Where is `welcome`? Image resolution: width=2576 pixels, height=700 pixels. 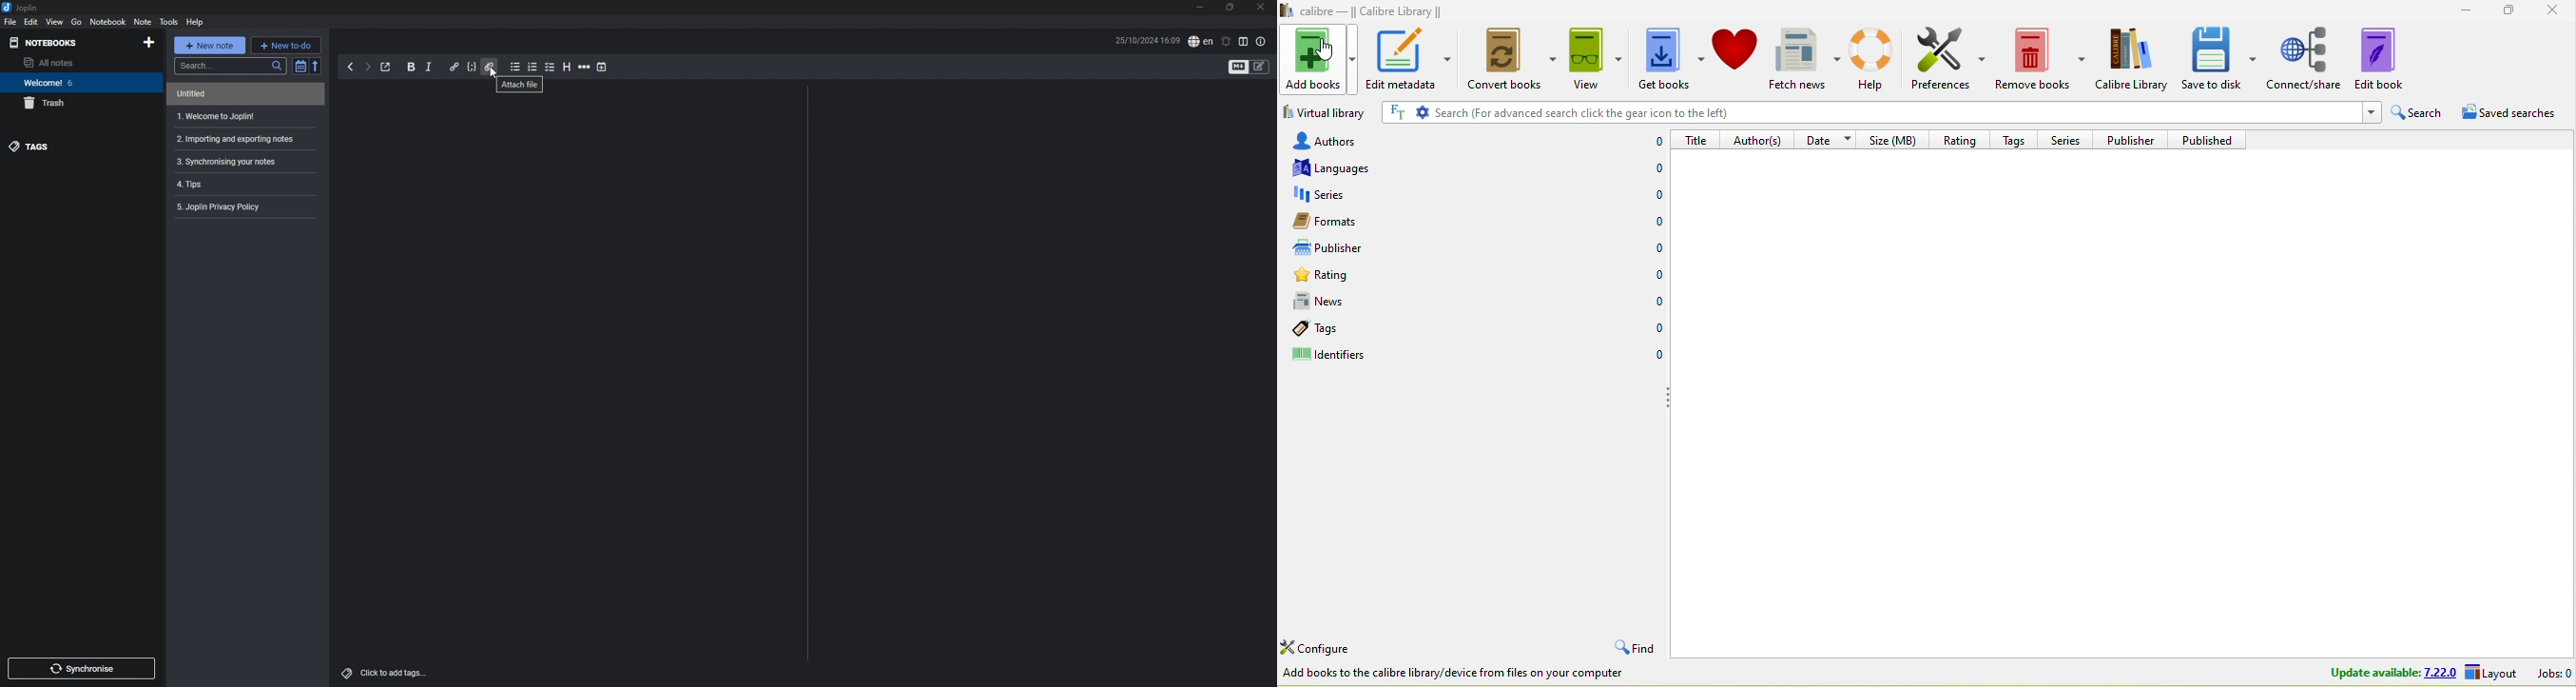 welcome is located at coordinates (77, 82).